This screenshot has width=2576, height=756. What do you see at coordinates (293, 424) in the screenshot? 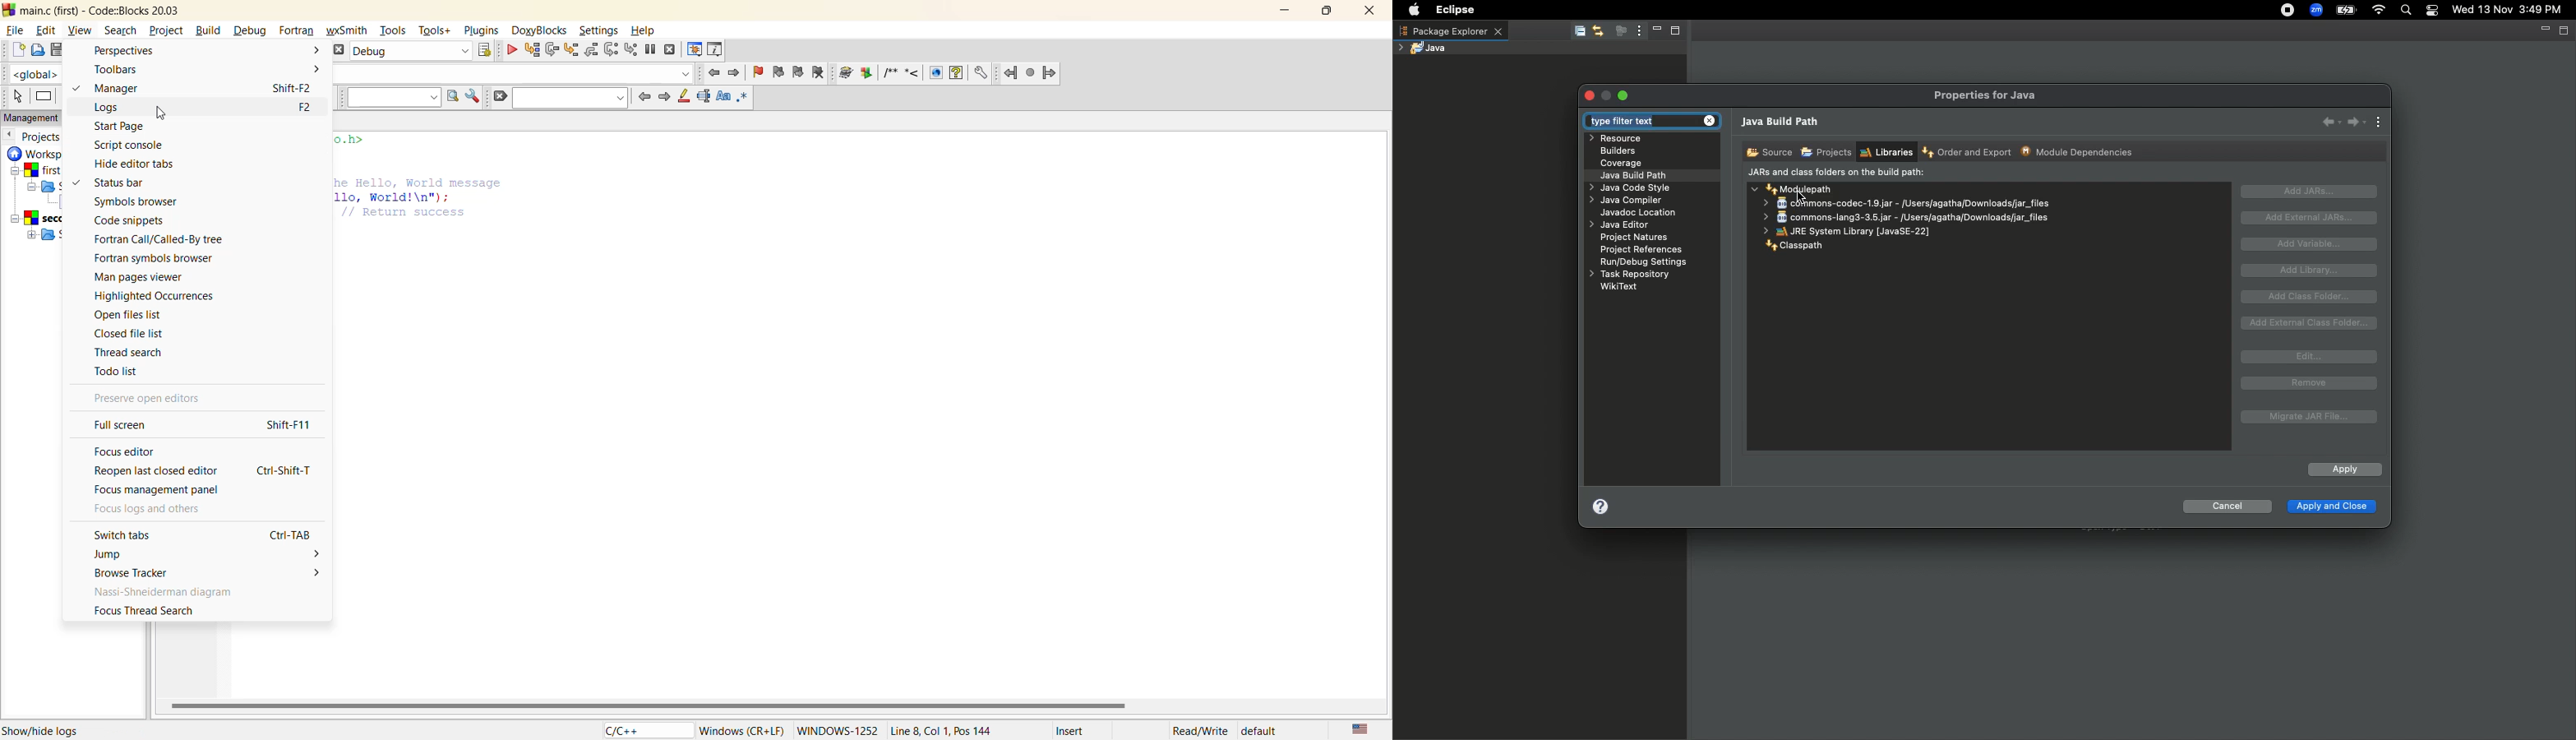
I see `Shift+F11` at bounding box center [293, 424].